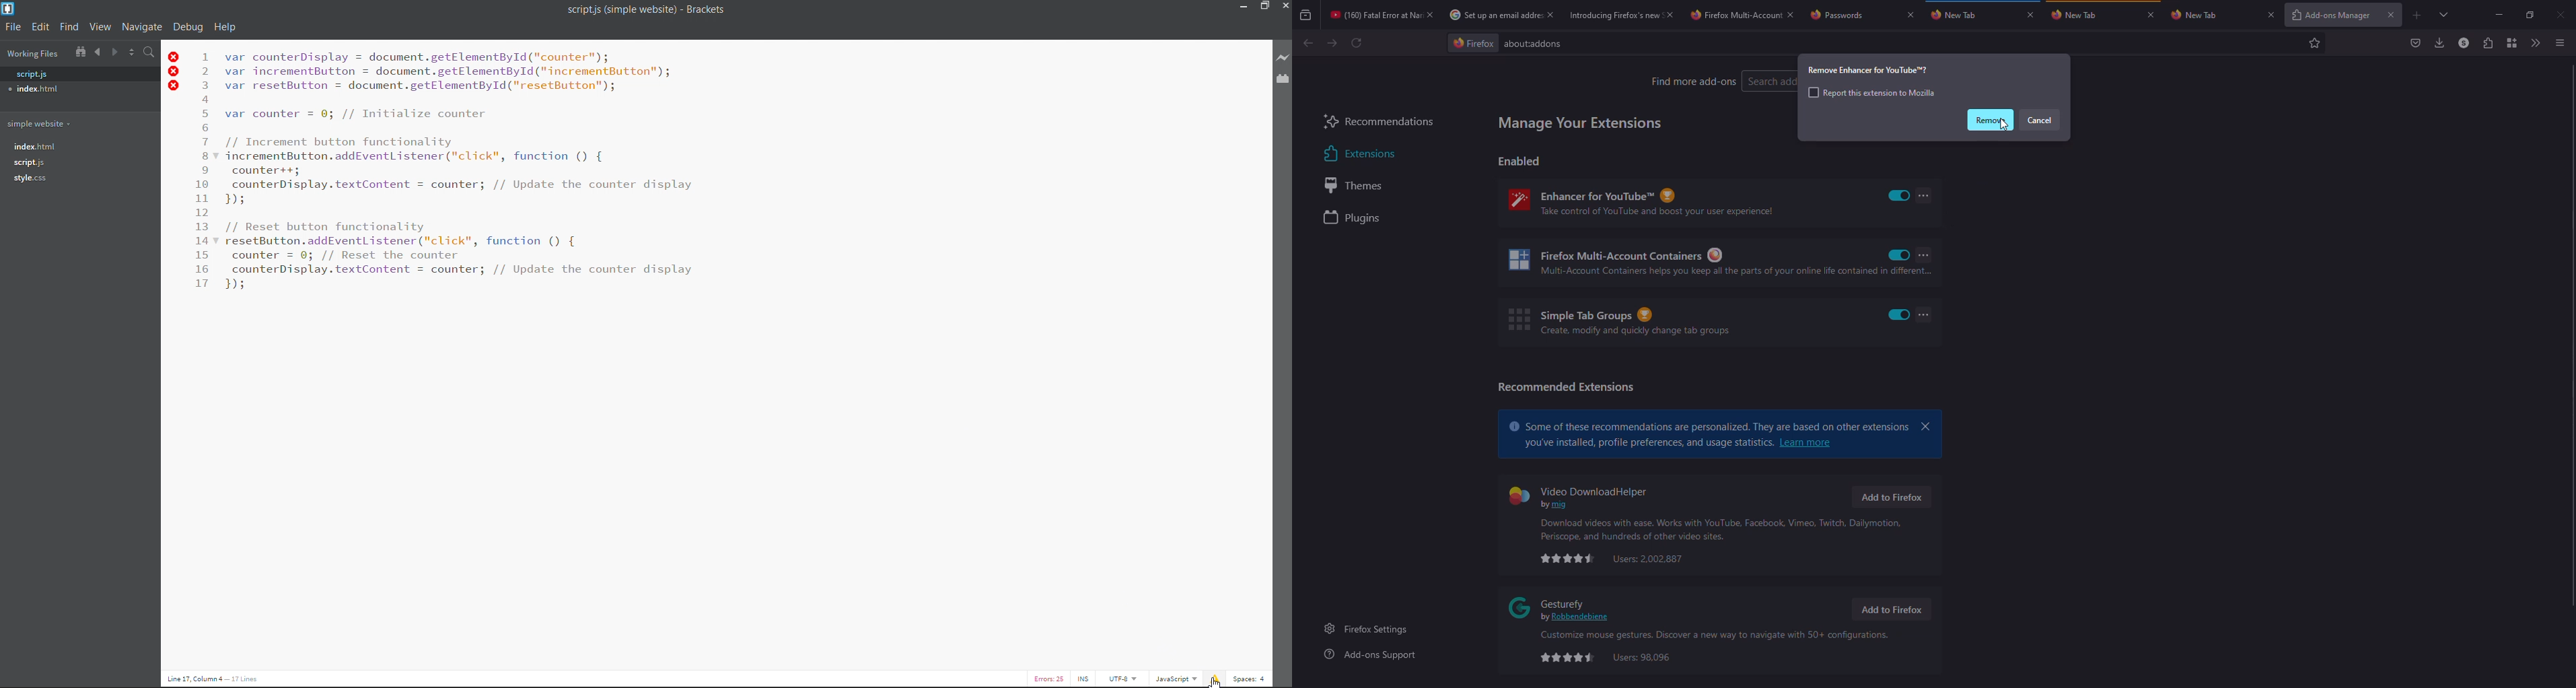  I want to click on cursor toggle, so click(1083, 679).